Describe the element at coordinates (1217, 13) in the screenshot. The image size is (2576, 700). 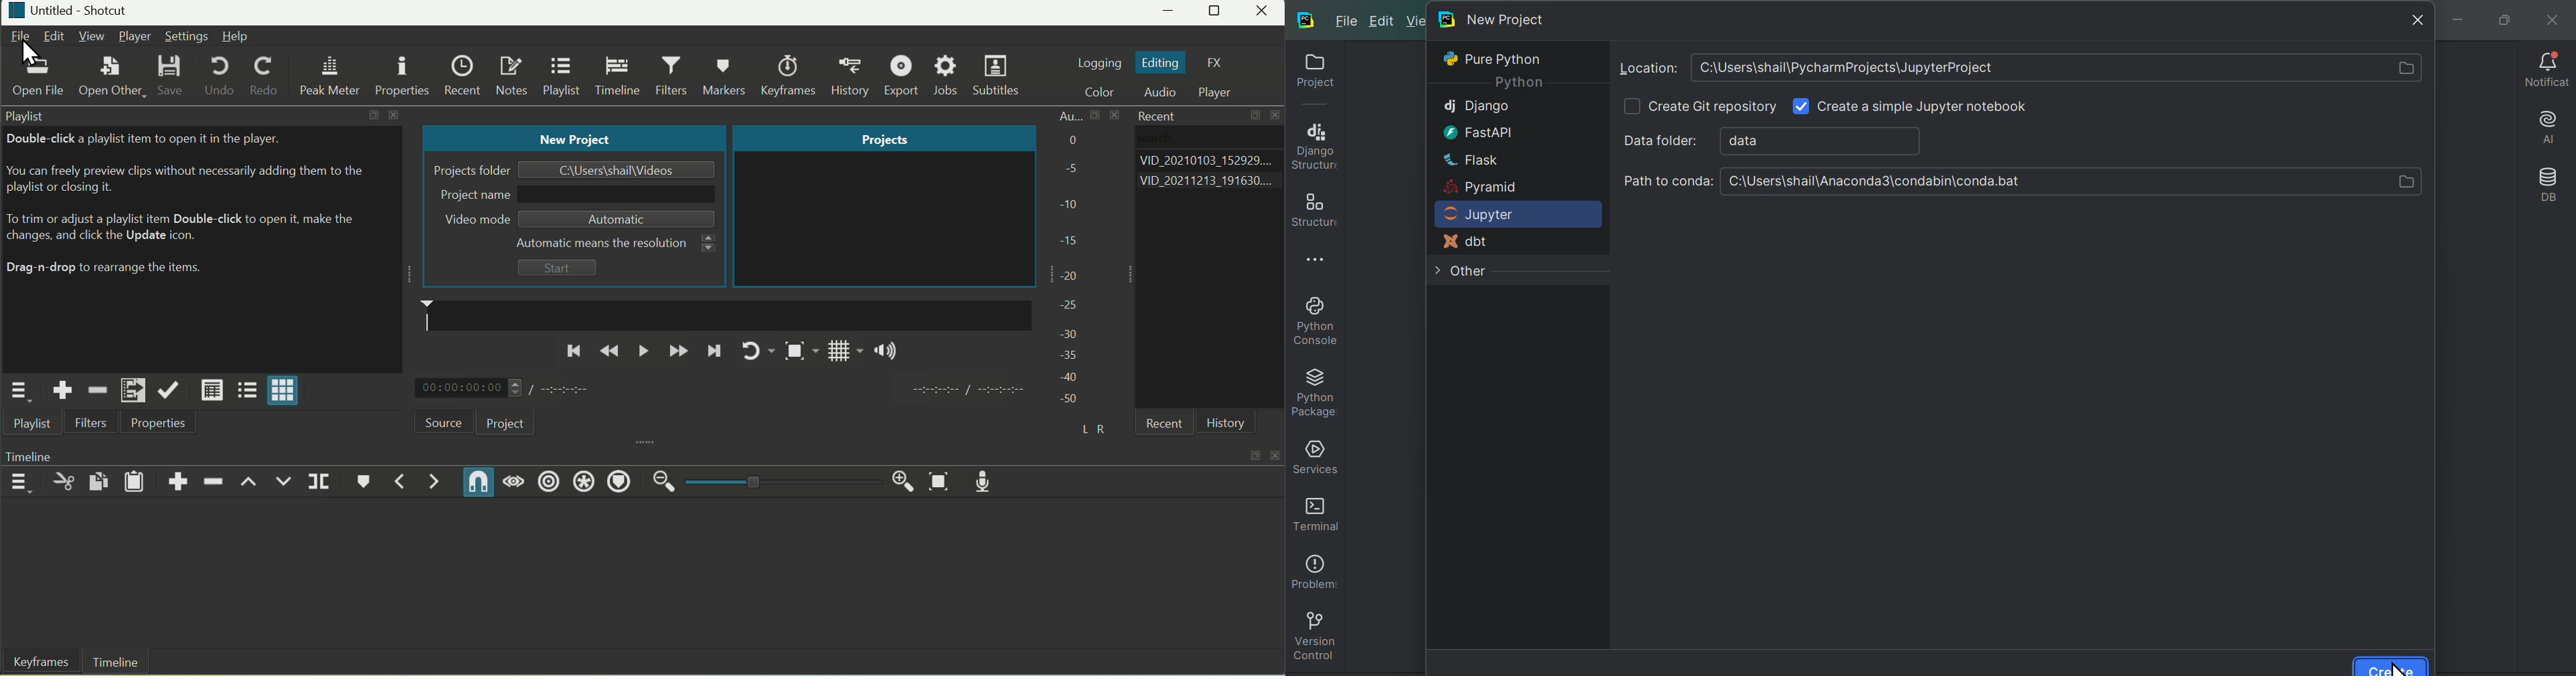
I see `Maximize` at that location.